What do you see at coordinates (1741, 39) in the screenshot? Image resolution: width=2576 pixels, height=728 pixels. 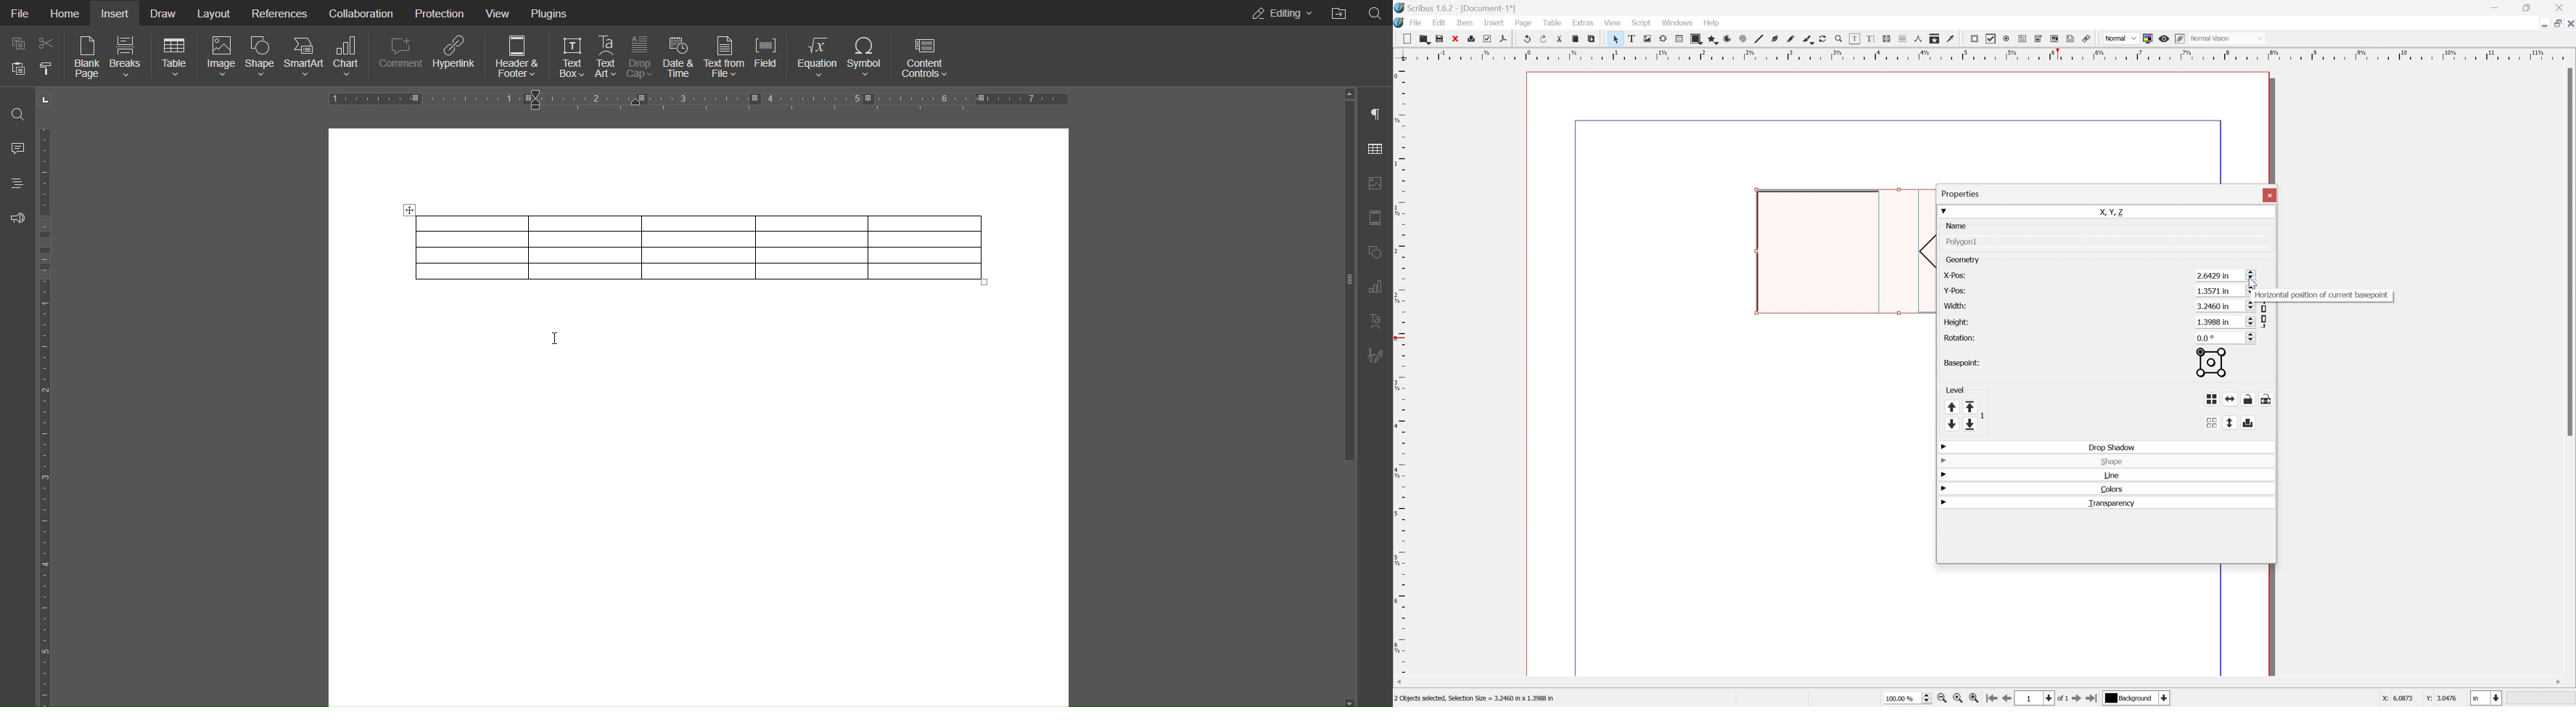 I see `spiral` at bounding box center [1741, 39].